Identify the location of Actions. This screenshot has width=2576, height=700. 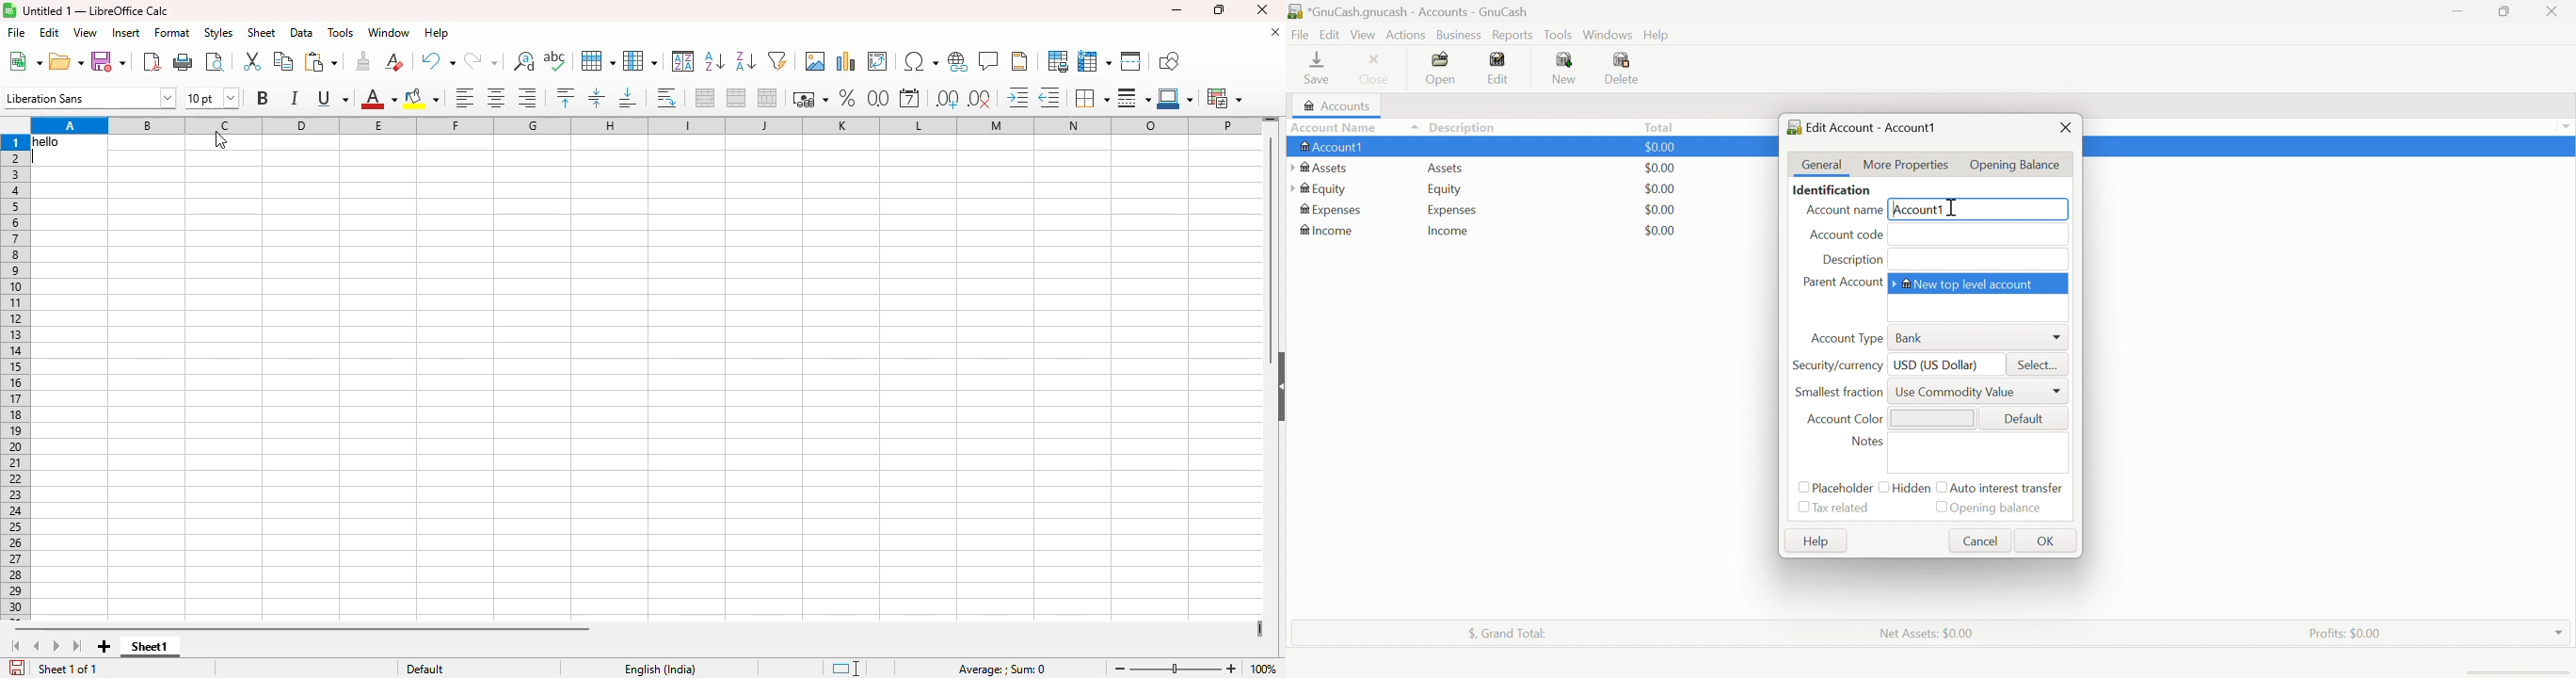
(1405, 36).